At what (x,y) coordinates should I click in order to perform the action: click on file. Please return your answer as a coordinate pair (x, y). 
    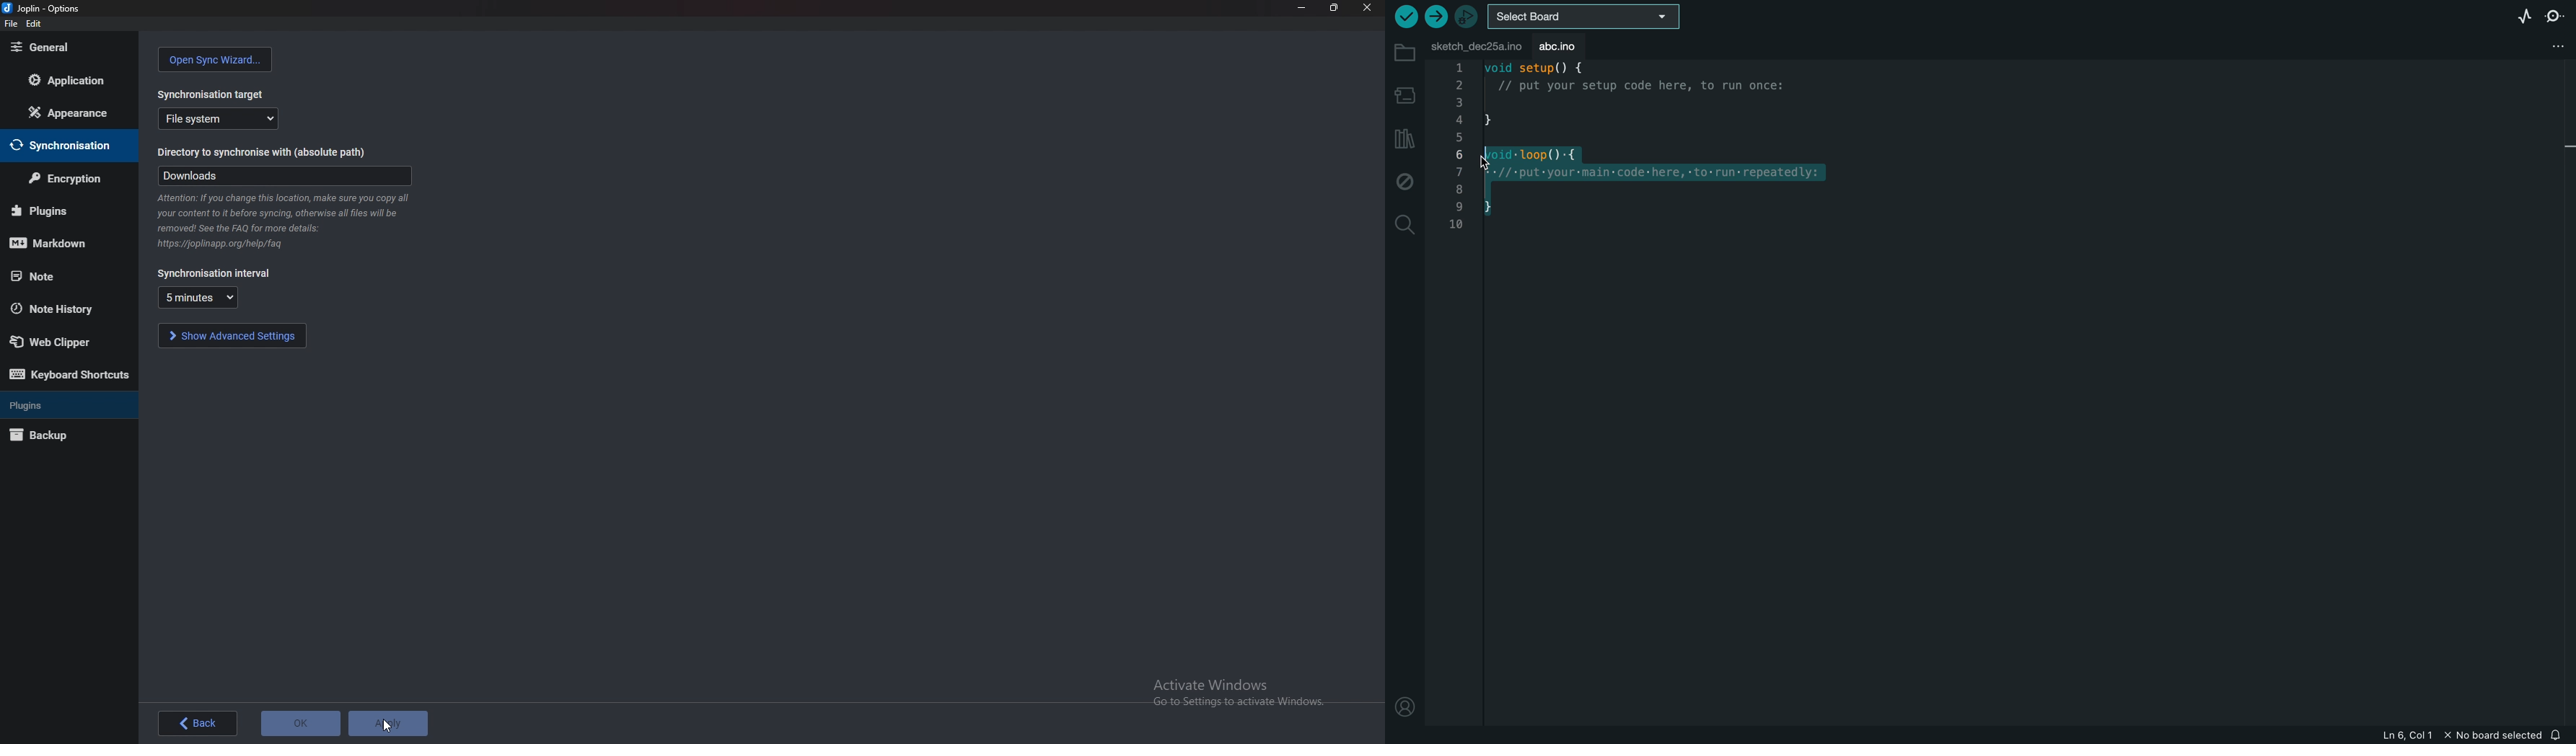
    Looking at the image, I should click on (11, 24).